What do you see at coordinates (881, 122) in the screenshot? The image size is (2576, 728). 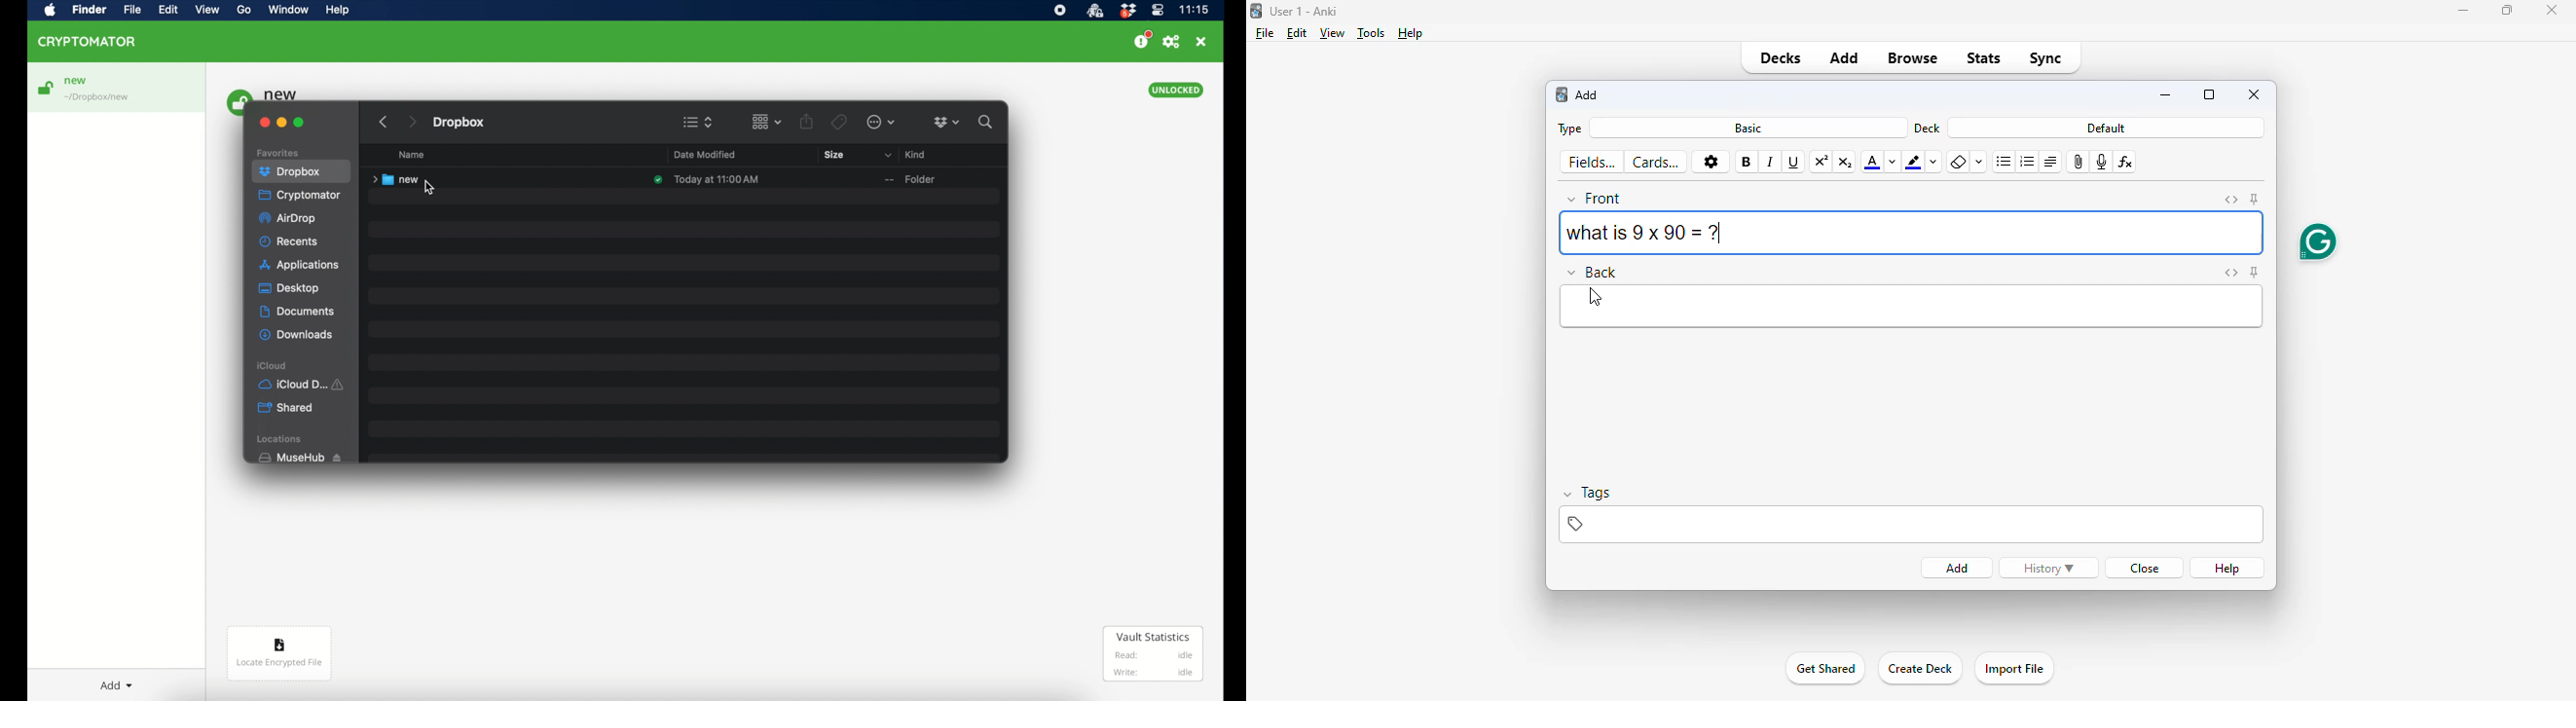 I see `more options` at bounding box center [881, 122].